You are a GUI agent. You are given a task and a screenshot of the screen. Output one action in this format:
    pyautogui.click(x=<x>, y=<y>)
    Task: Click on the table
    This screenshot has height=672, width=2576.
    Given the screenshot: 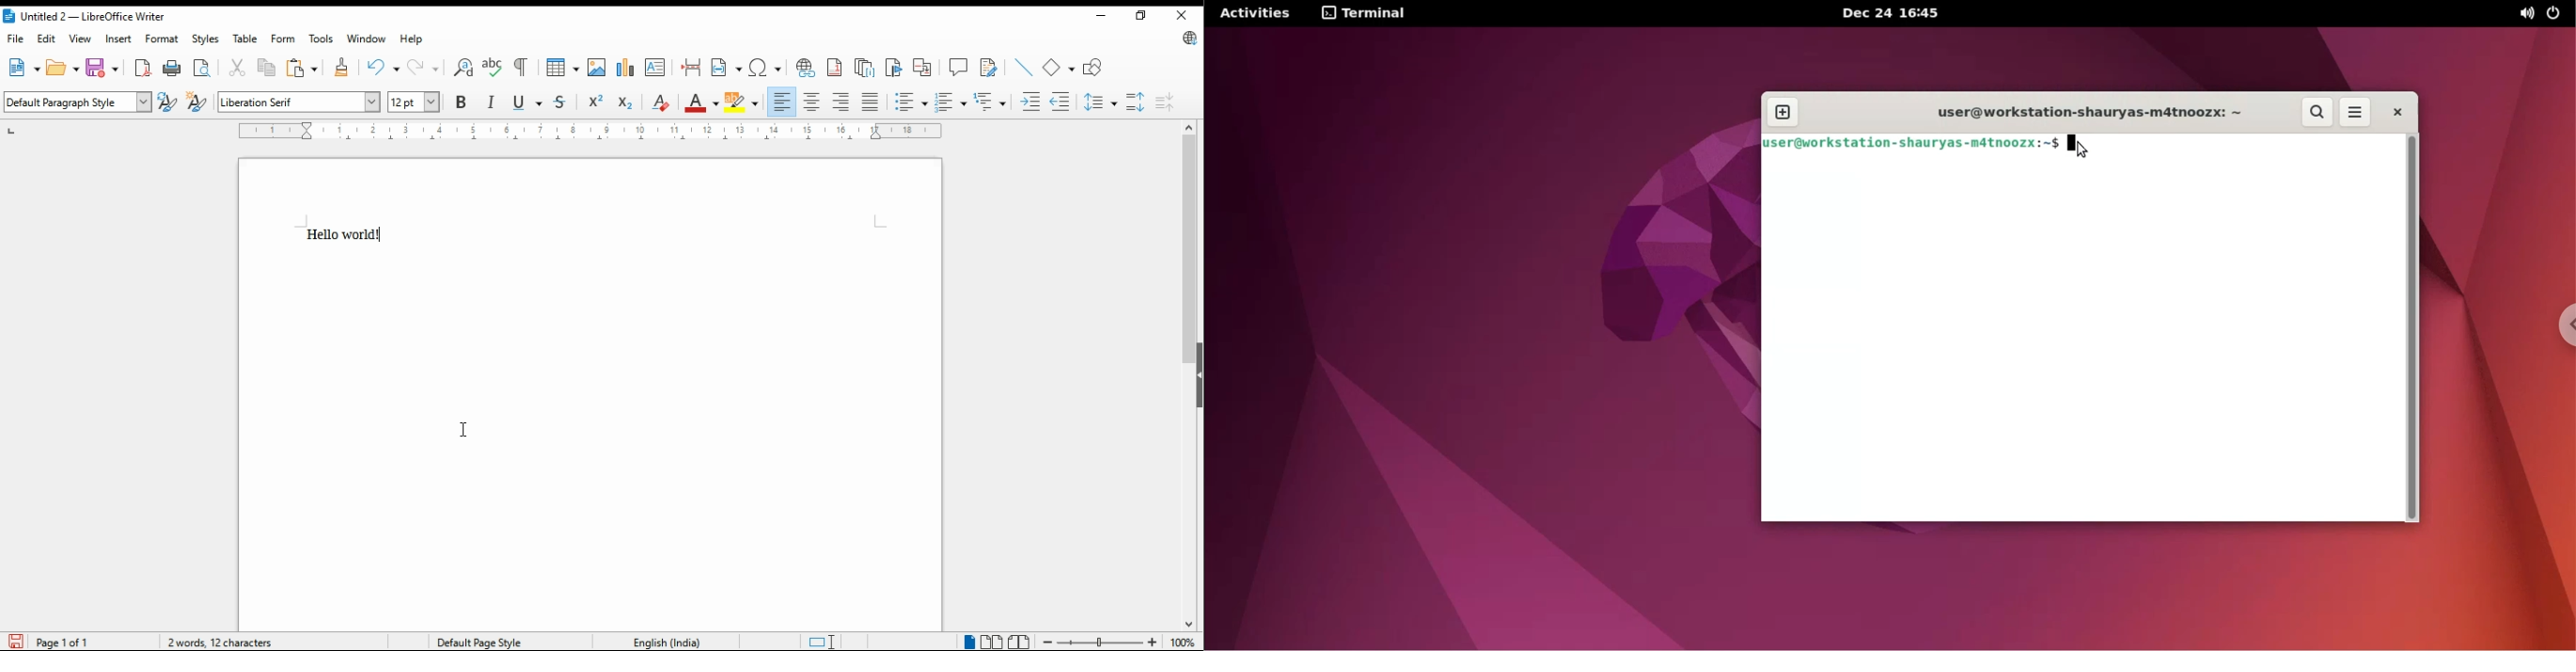 What is the action you would take?
    pyautogui.click(x=245, y=38)
    